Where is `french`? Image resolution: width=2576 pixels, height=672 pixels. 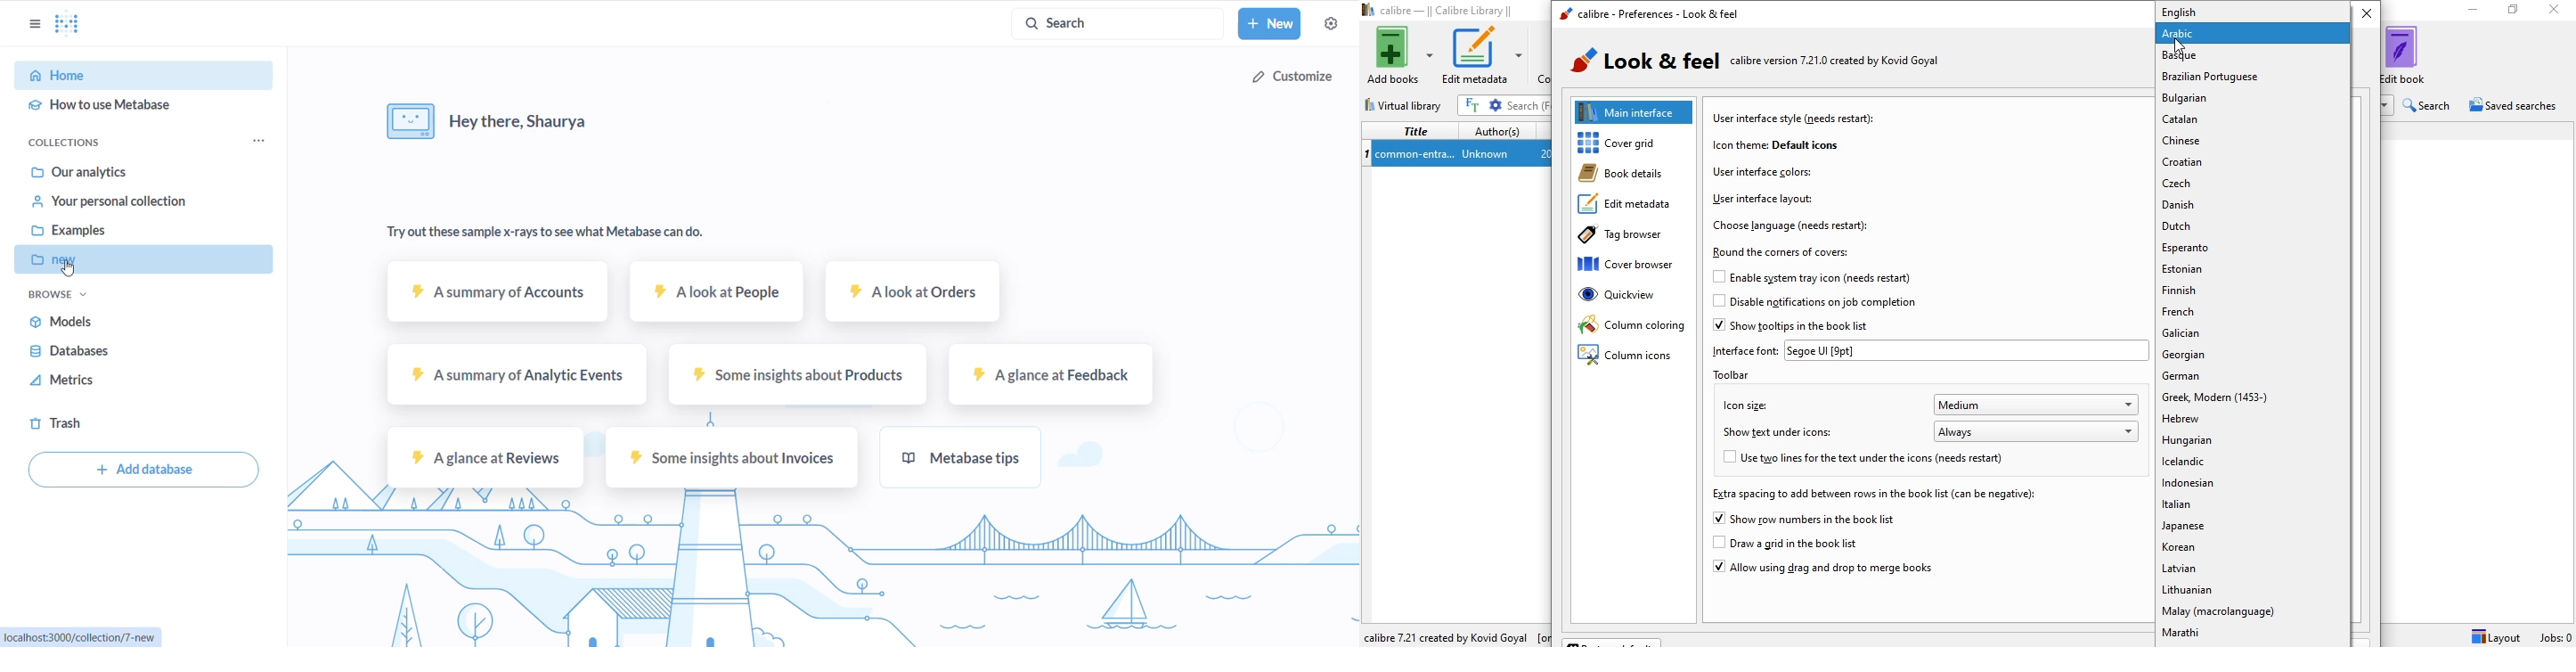 french is located at coordinates (2252, 312).